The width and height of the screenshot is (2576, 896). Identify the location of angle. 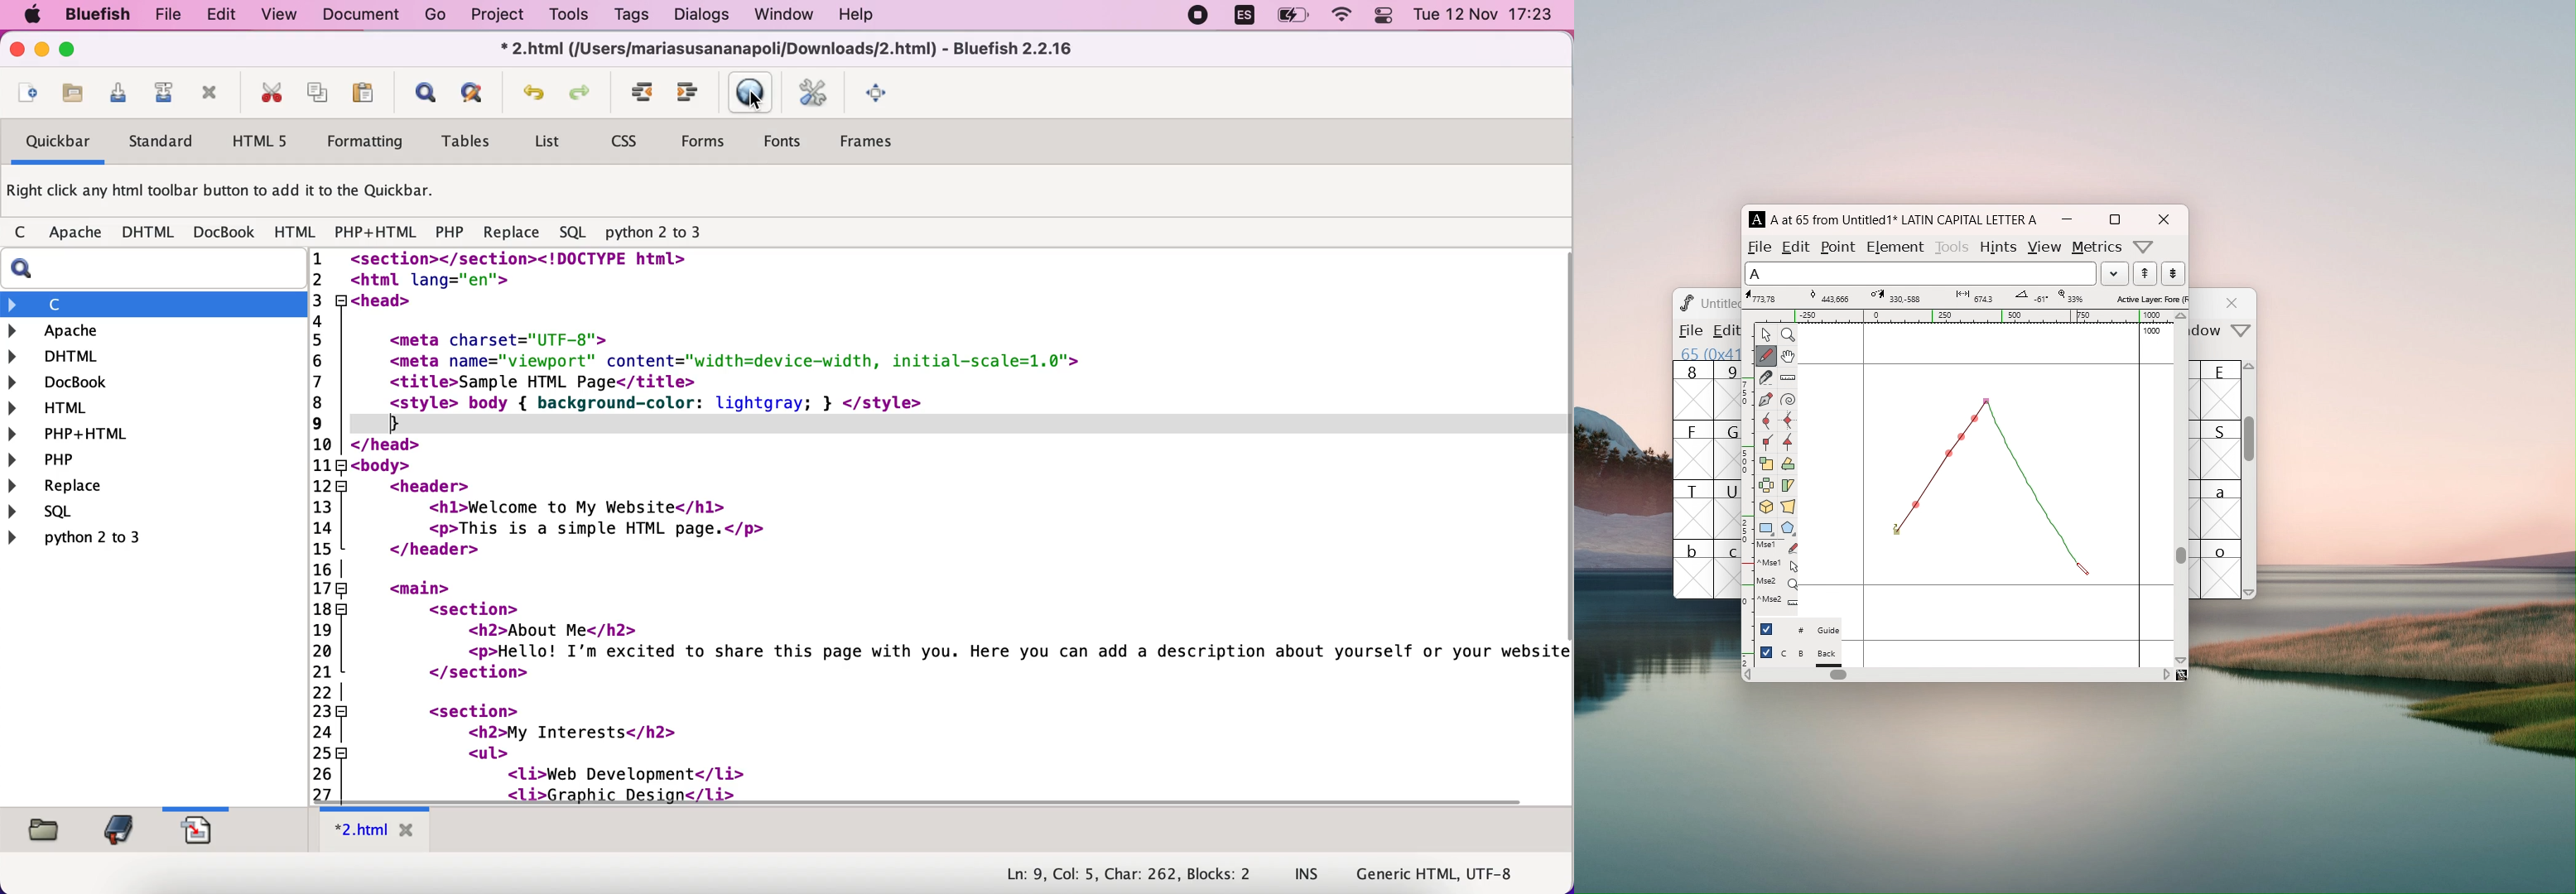
(2029, 296).